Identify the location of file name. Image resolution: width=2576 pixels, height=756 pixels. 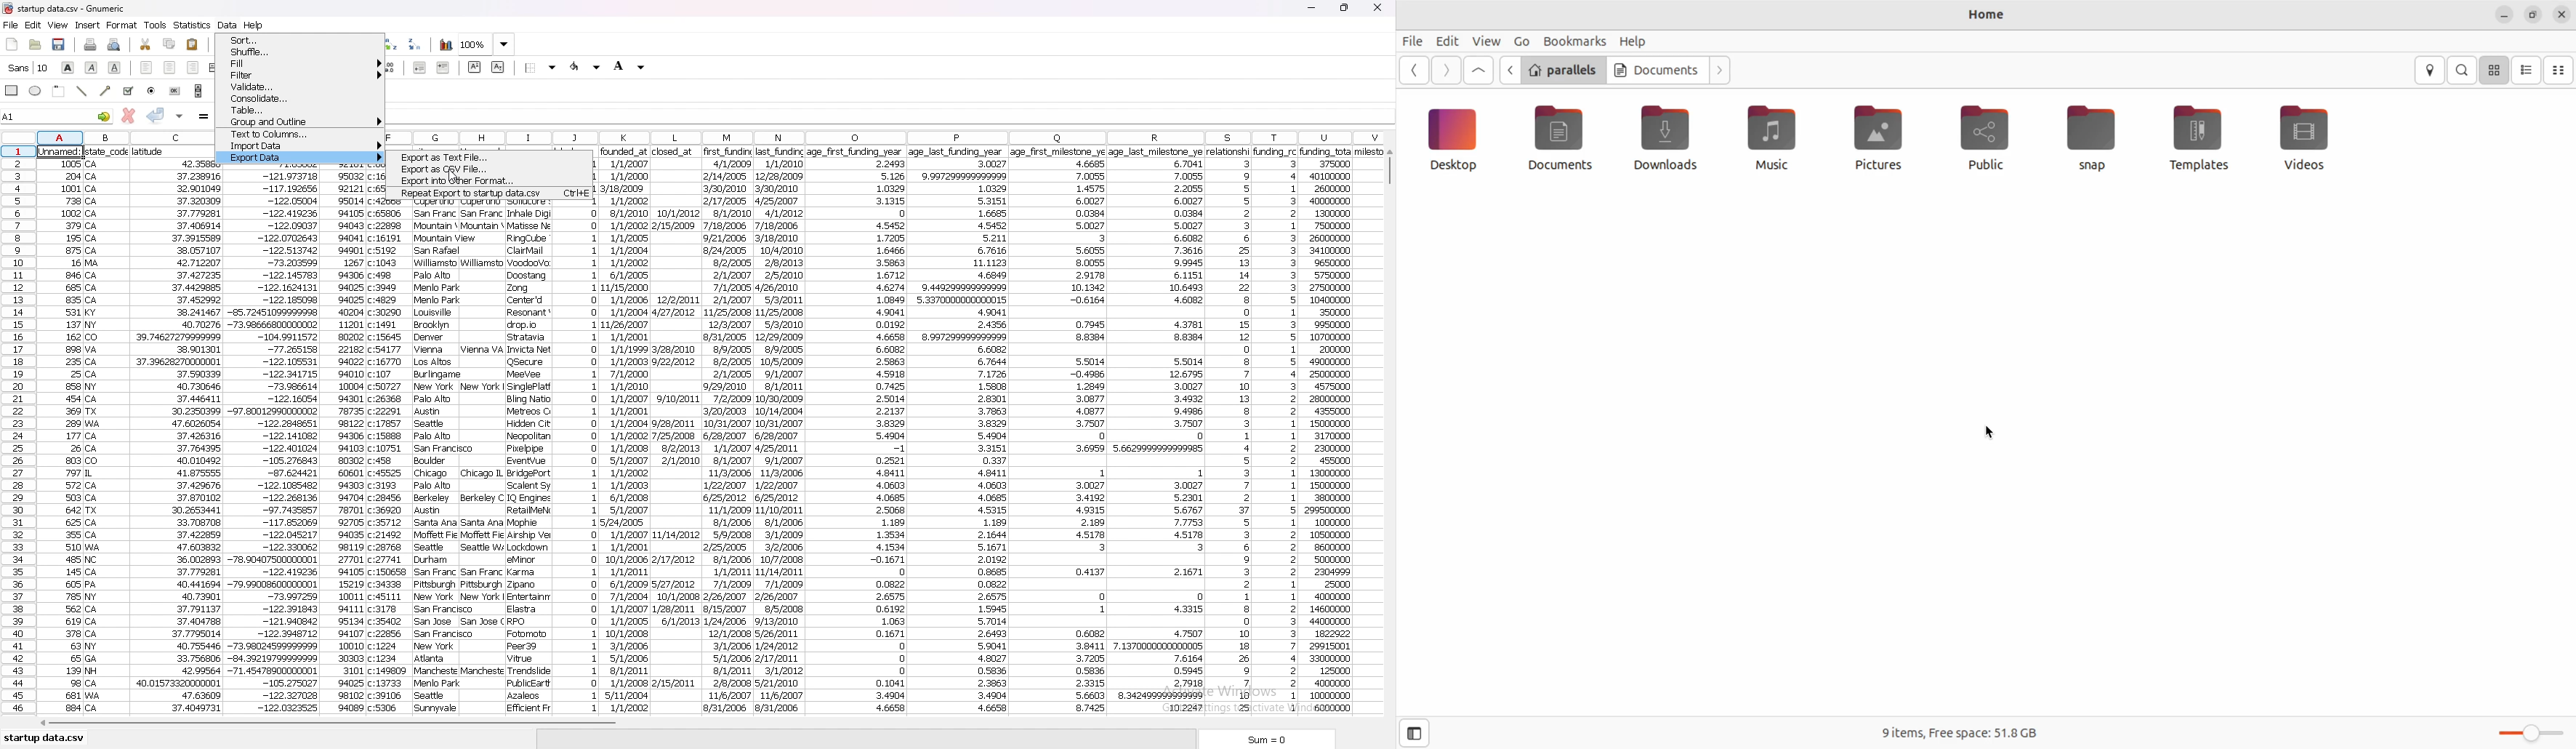
(81, 8).